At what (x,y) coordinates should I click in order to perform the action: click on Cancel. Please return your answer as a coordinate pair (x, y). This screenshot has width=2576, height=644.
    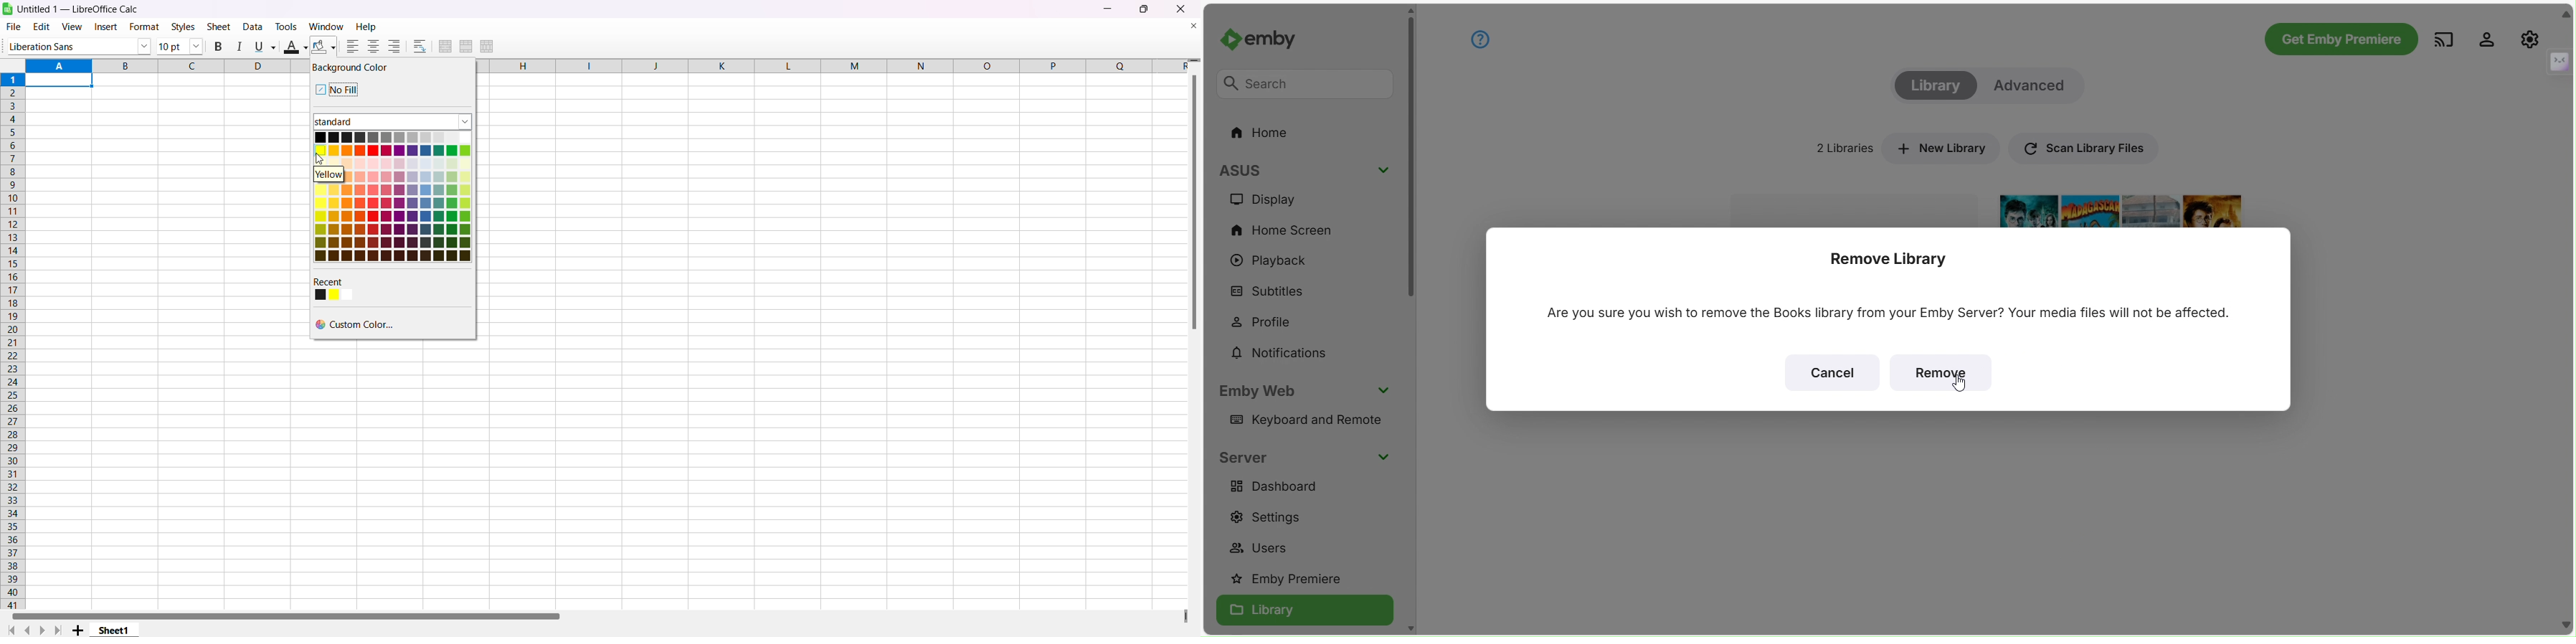
    Looking at the image, I should click on (1832, 372).